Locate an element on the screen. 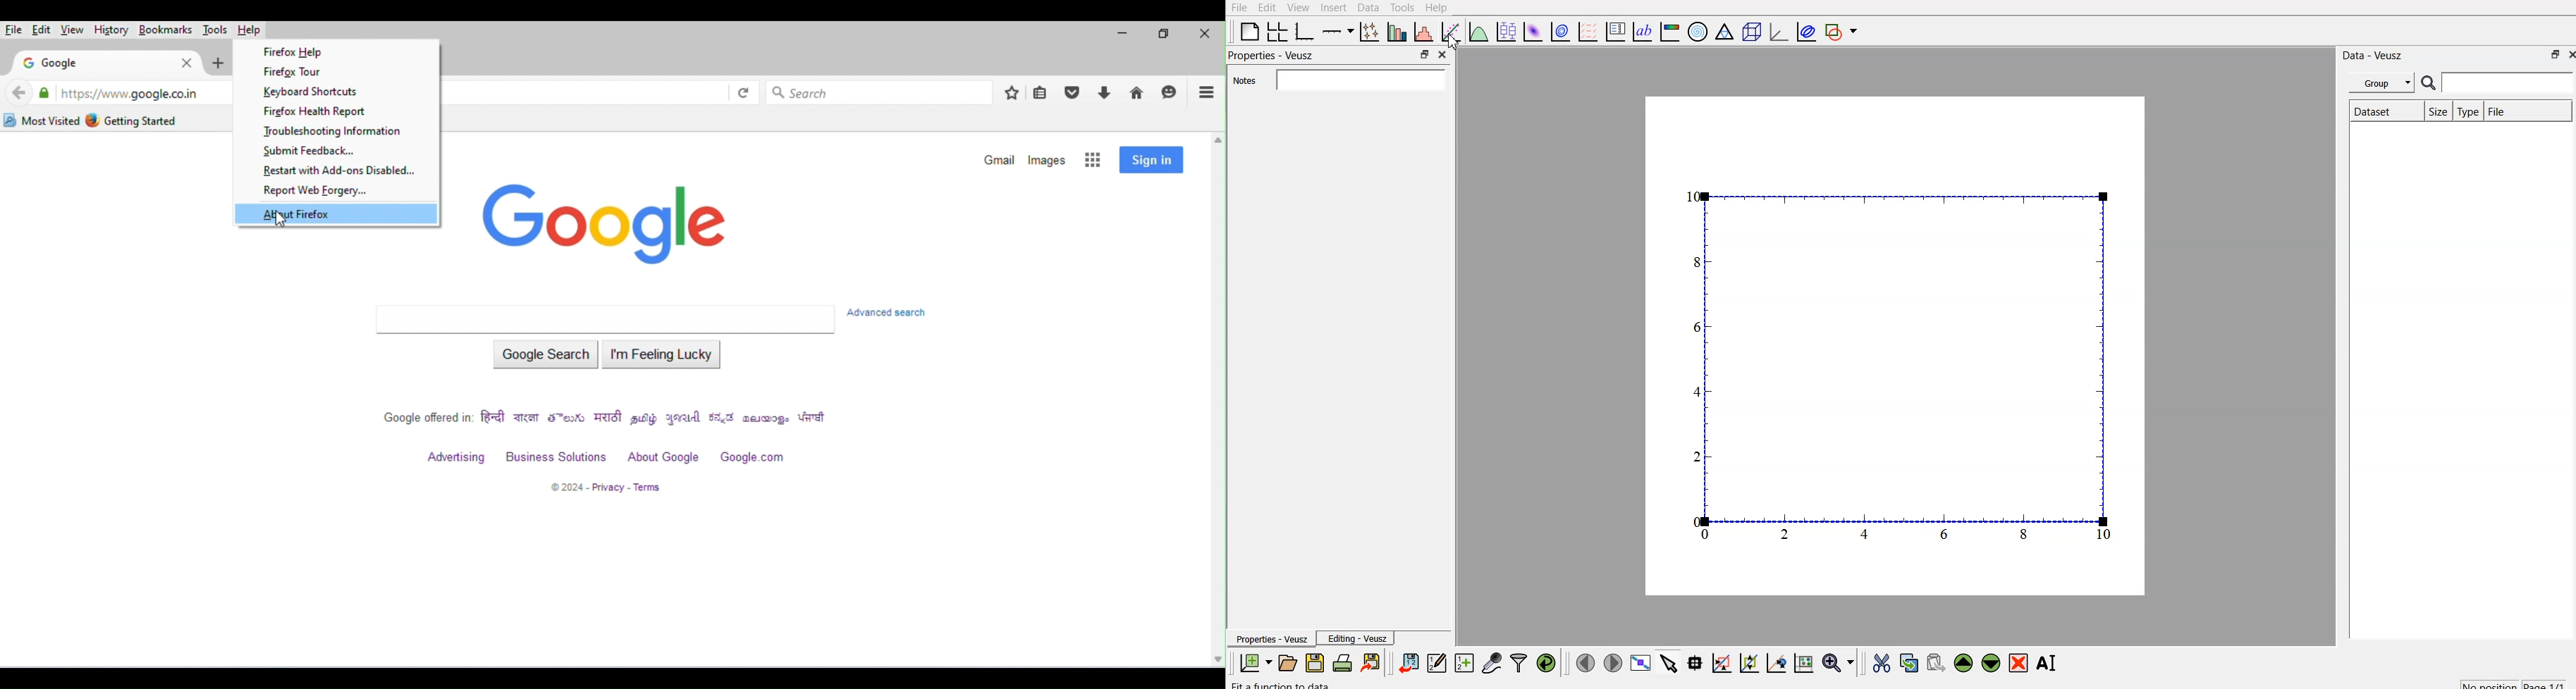 The image size is (2576, 700). i am feeling lucky is located at coordinates (665, 357).